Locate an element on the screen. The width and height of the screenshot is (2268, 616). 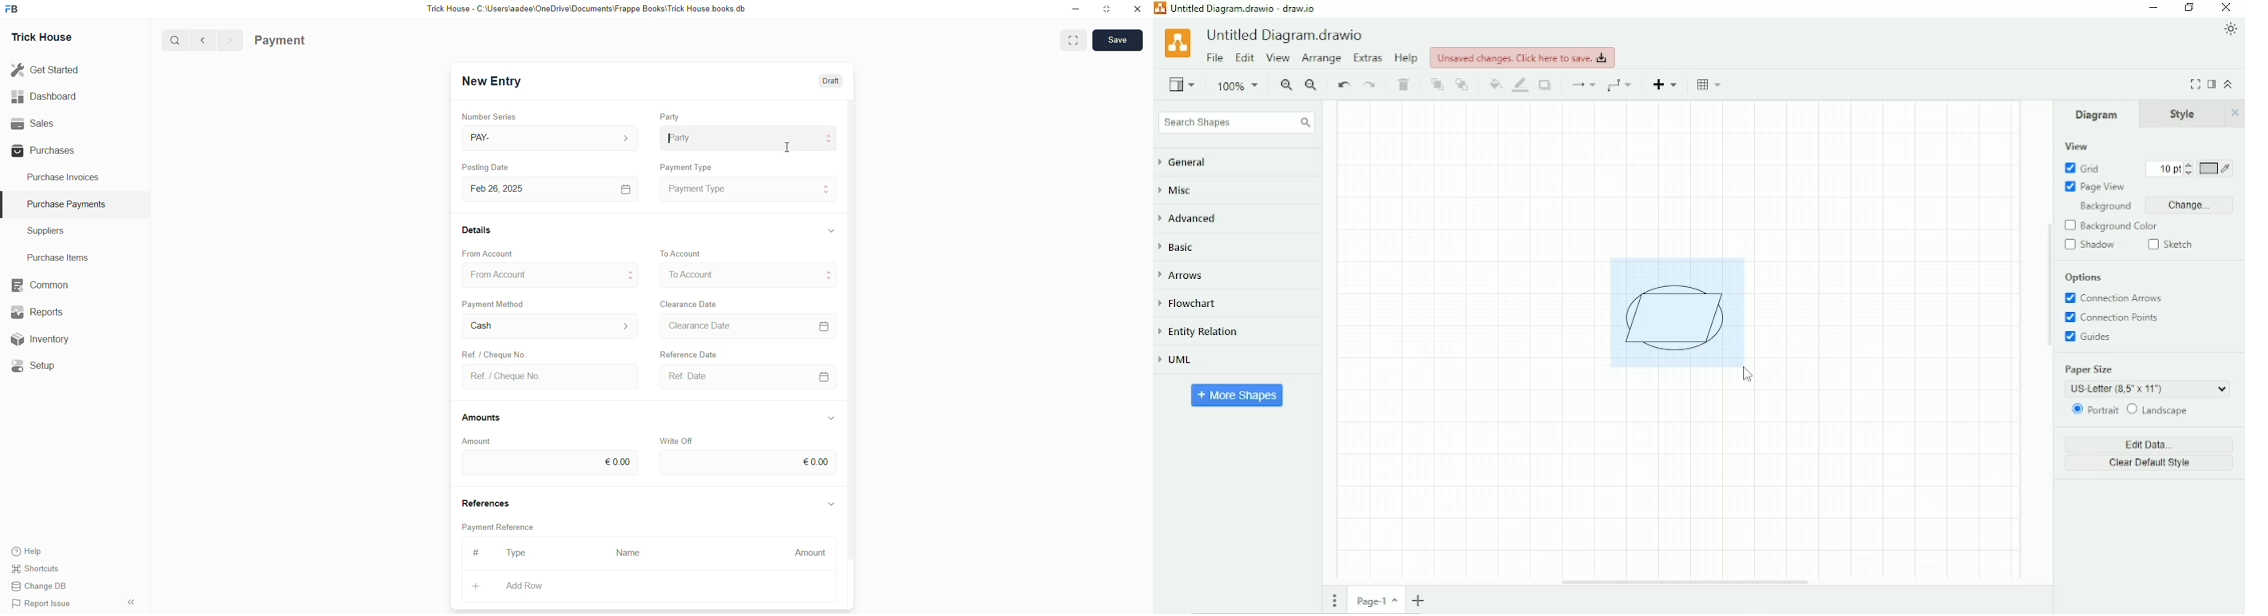
Ref. / Cheque No. is located at coordinates (549, 375).